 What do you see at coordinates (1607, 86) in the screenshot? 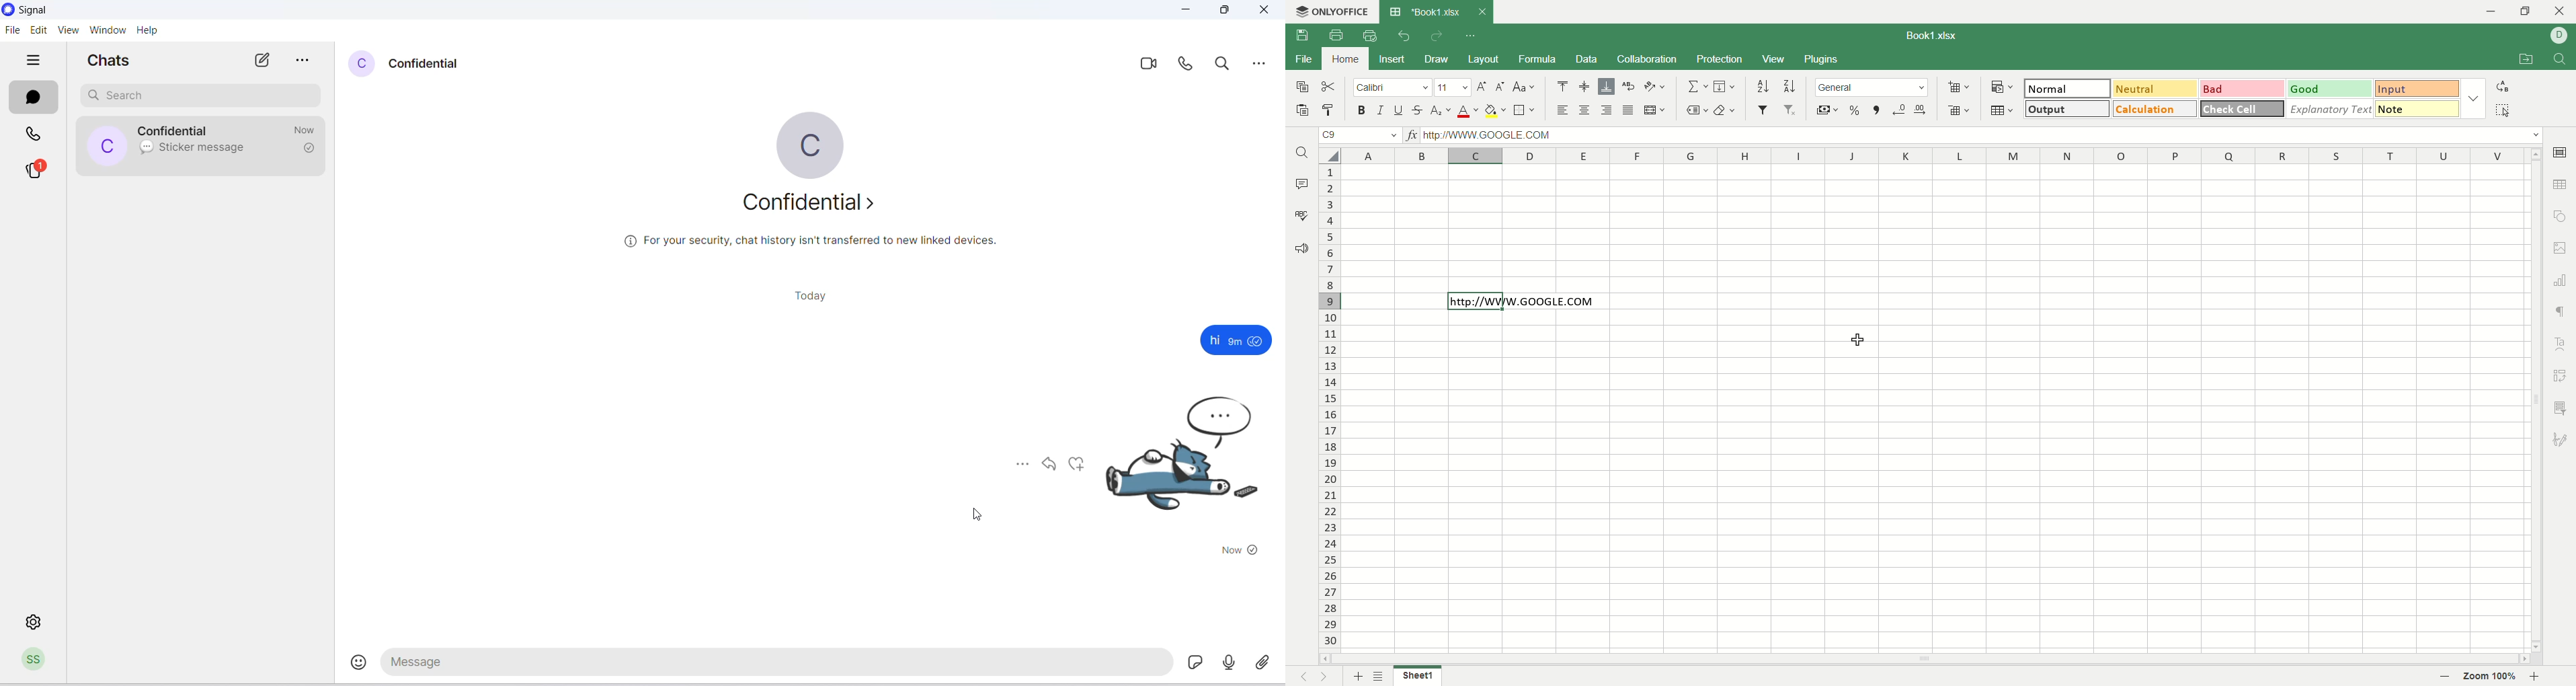
I see `align bottom` at bounding box center [1607, 86].